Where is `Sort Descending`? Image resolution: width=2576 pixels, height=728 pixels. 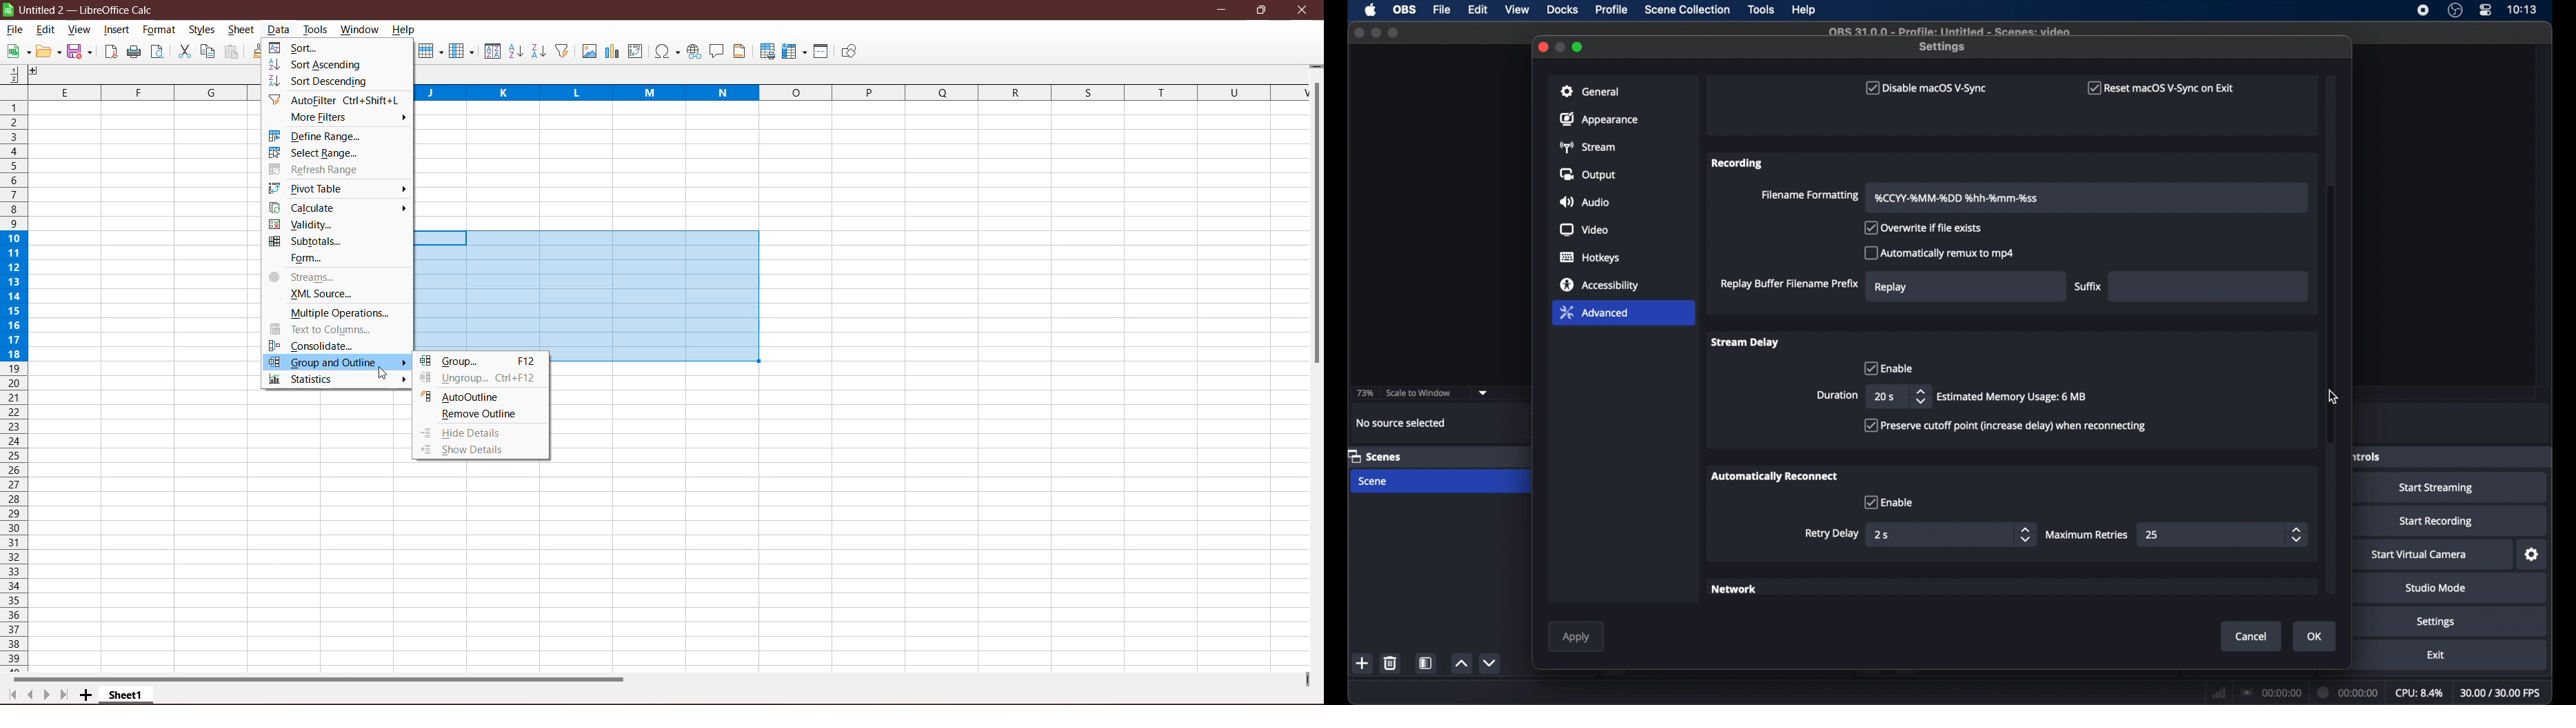
Sort Descending is located at coordinates (539, 51).